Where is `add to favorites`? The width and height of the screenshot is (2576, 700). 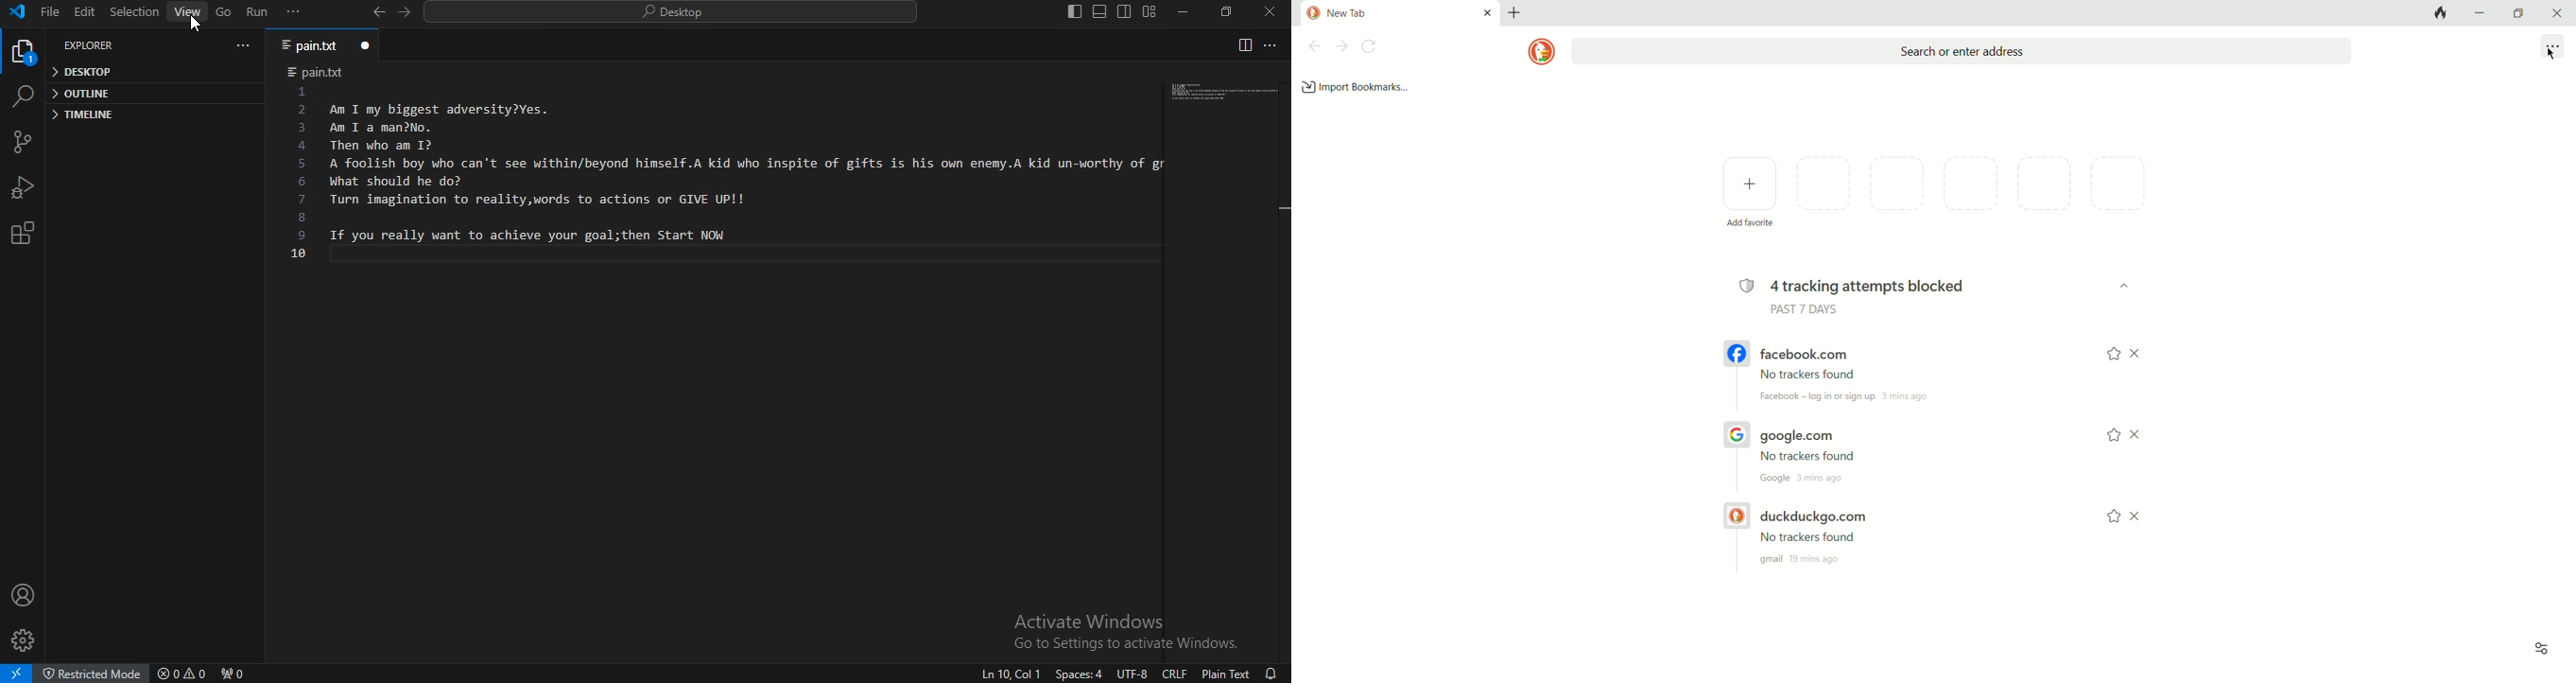 add to favorites is located at coordinates (2110, 514).